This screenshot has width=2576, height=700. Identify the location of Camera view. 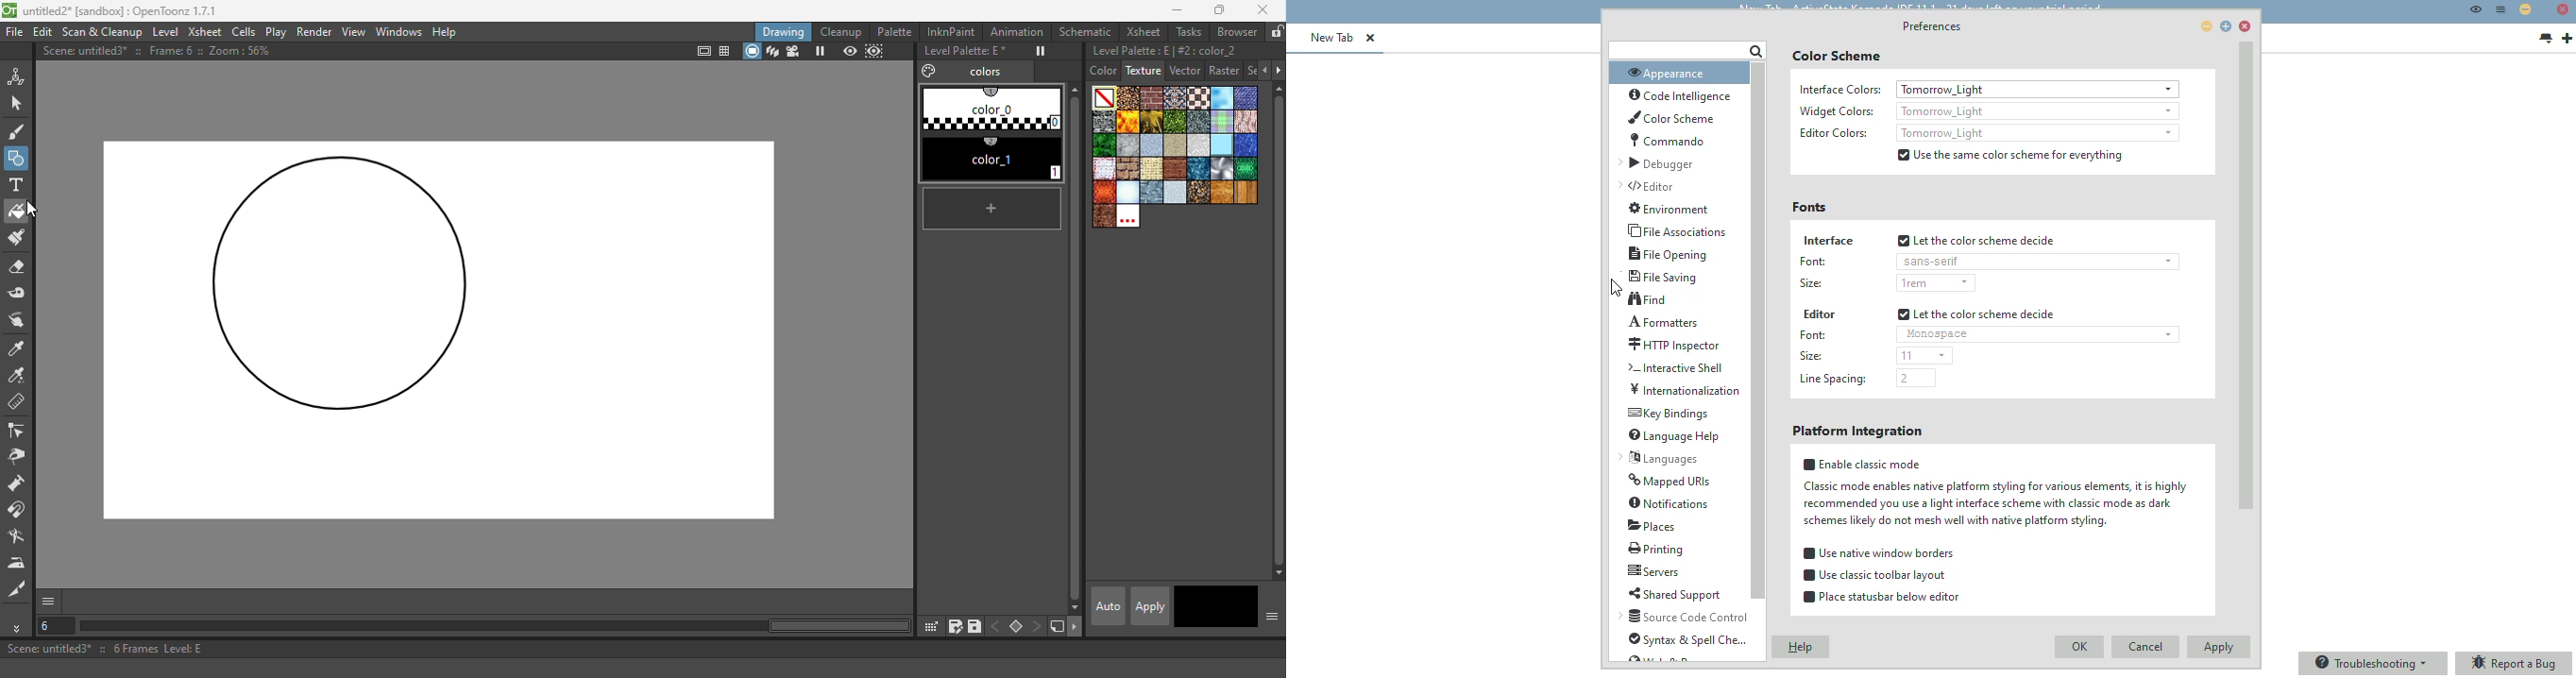
(796, 51).